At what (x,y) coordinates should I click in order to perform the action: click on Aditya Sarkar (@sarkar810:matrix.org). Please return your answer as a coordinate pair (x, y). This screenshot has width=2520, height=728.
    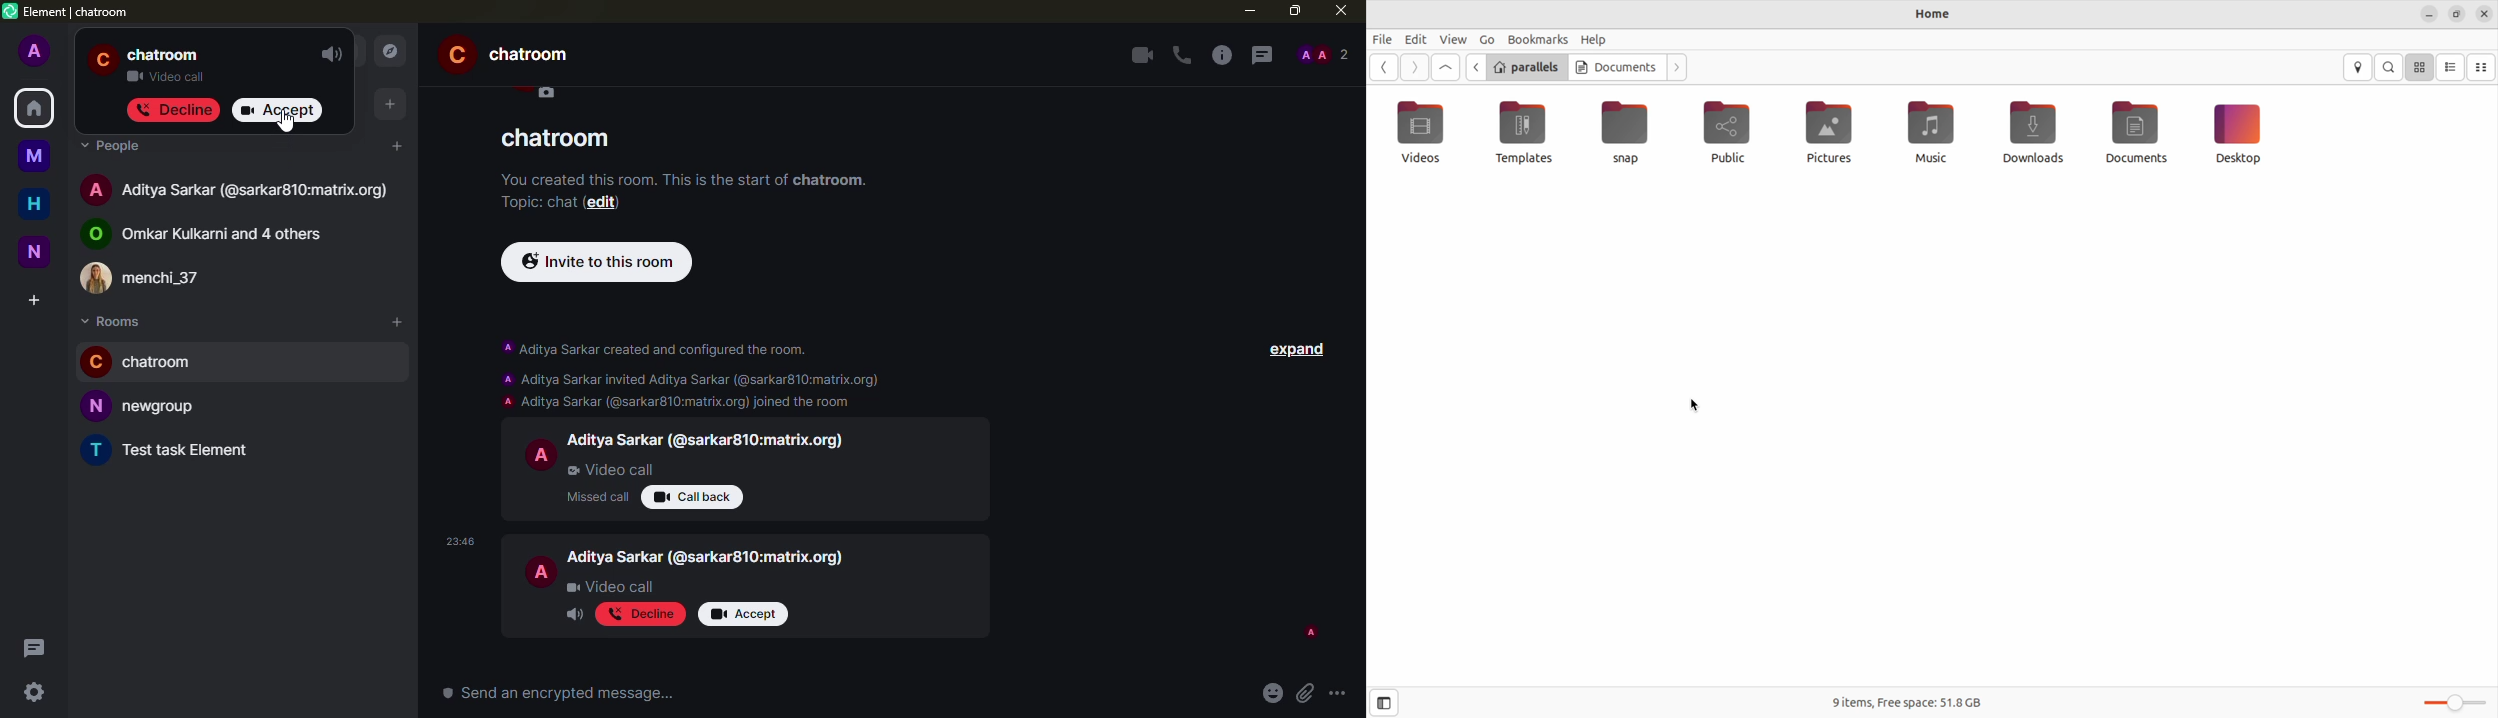
    Looking at the image, I should click on (240, 191).